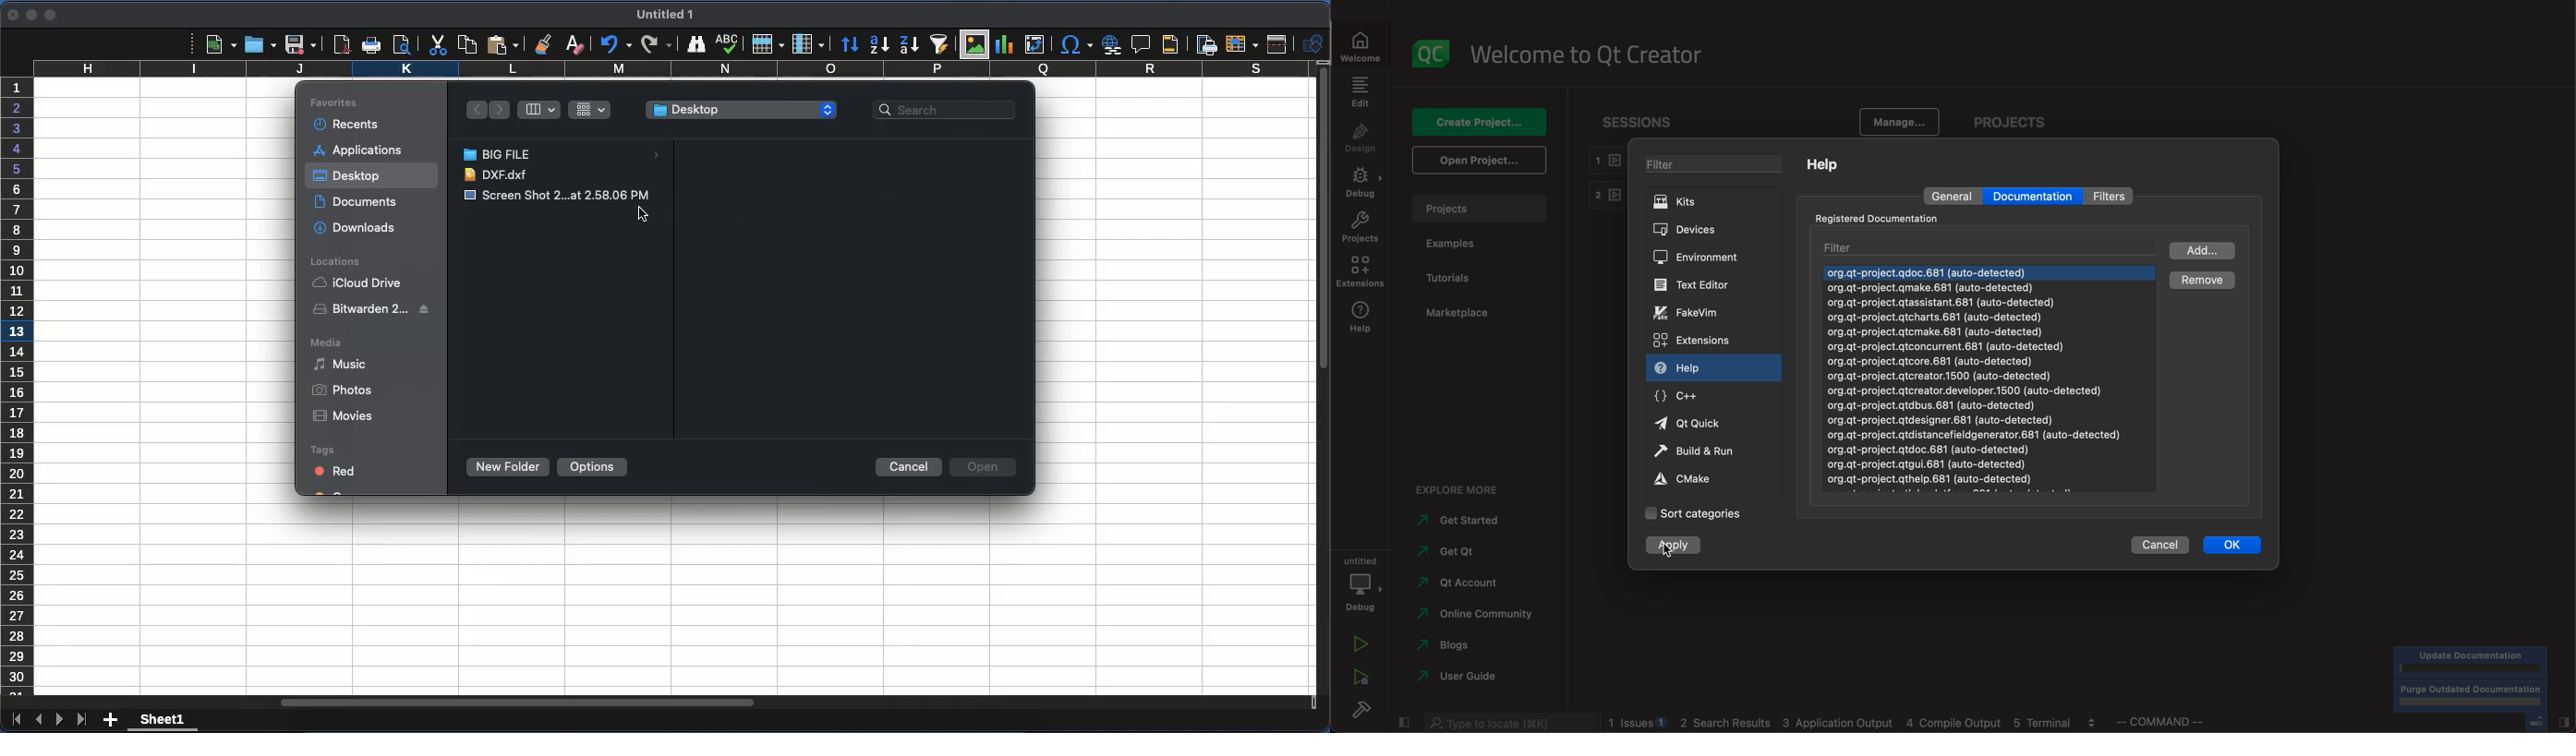 Image resolution: width=2576 pixels, height=756 pixels. Describe the element at coordinates (1467, 248) in the screenshot. I see `examples` at that location.